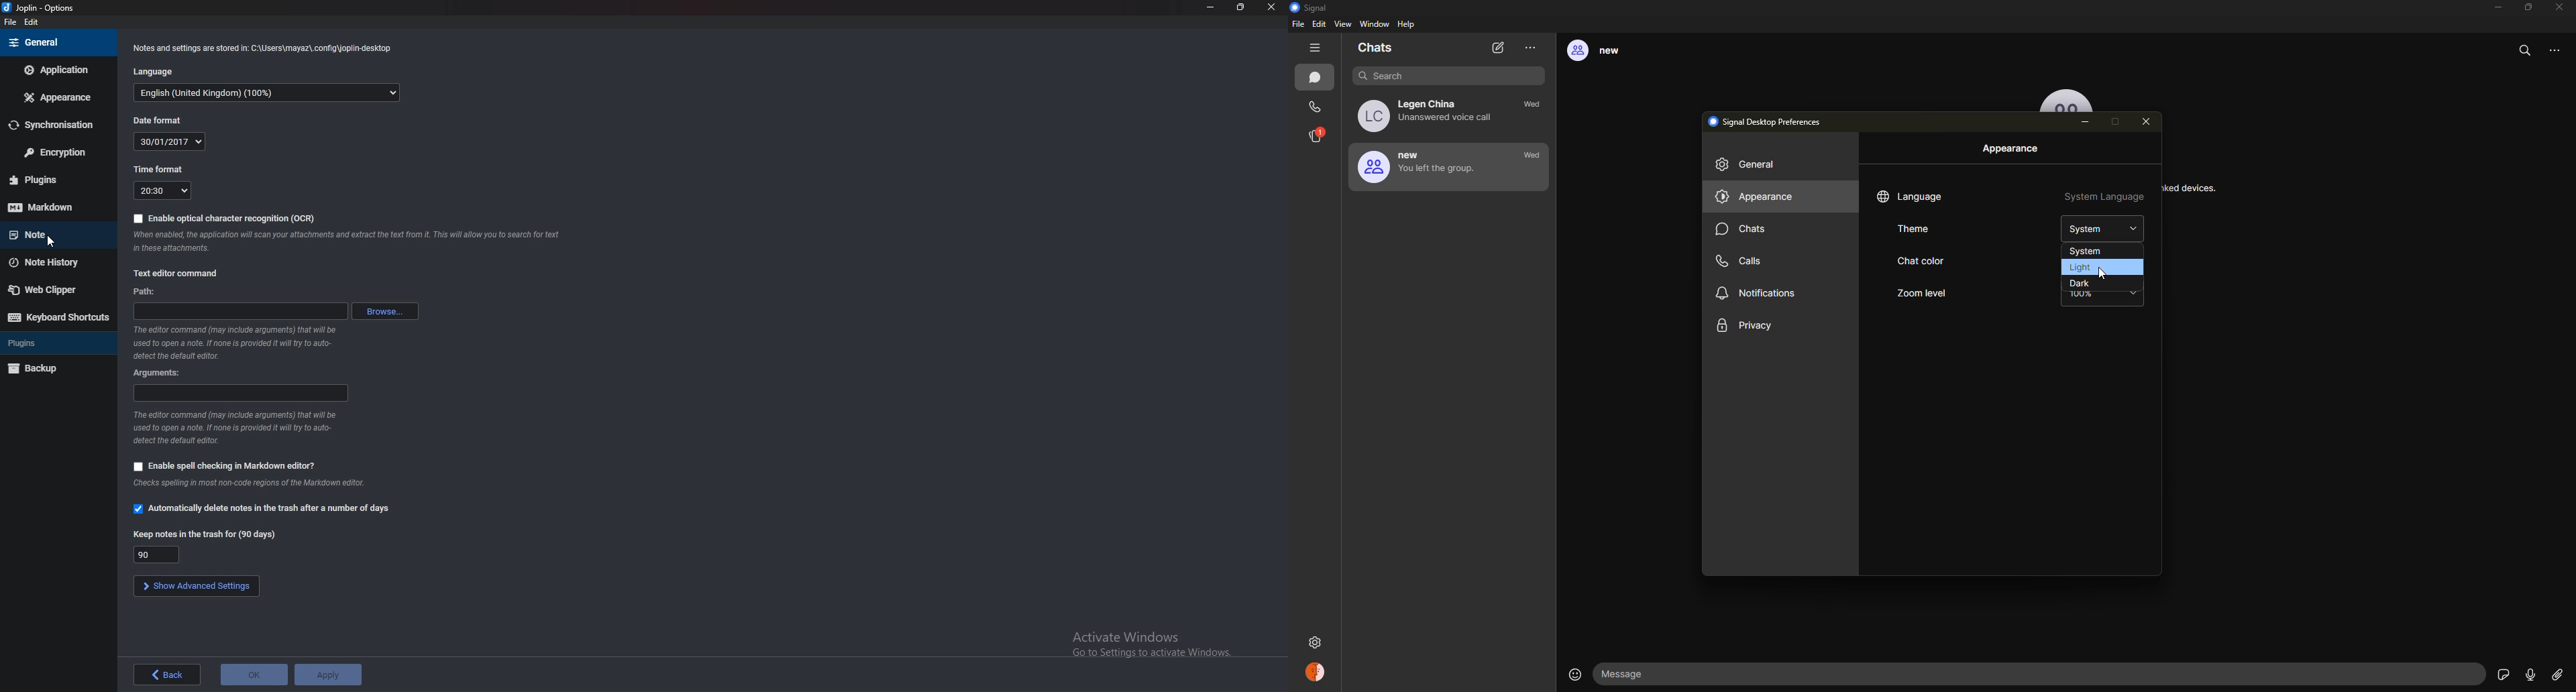 The width and height of the screenshot is (2576, 700). Describe the element at coordinates (148, 292) in the screenshot. I see `path` at that location.